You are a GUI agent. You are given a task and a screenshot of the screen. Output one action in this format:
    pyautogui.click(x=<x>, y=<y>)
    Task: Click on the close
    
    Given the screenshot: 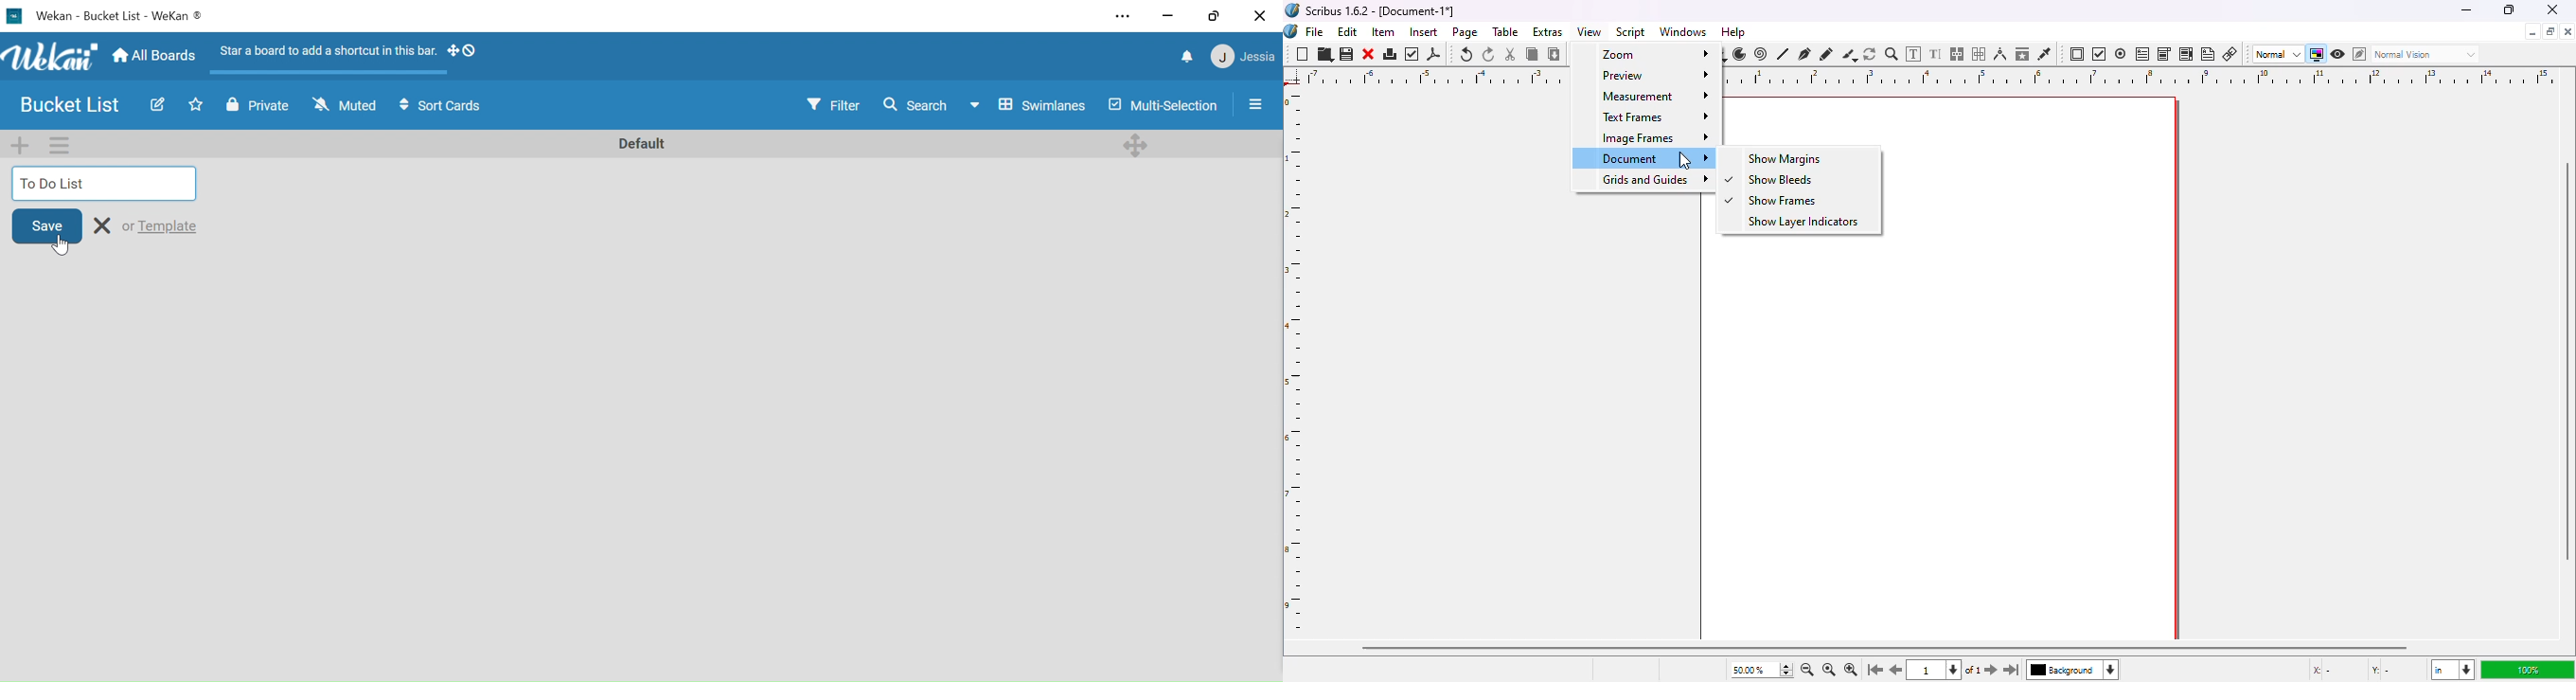 What is the action you would take?
    pyautogui.click(x=2567, y=31)
    